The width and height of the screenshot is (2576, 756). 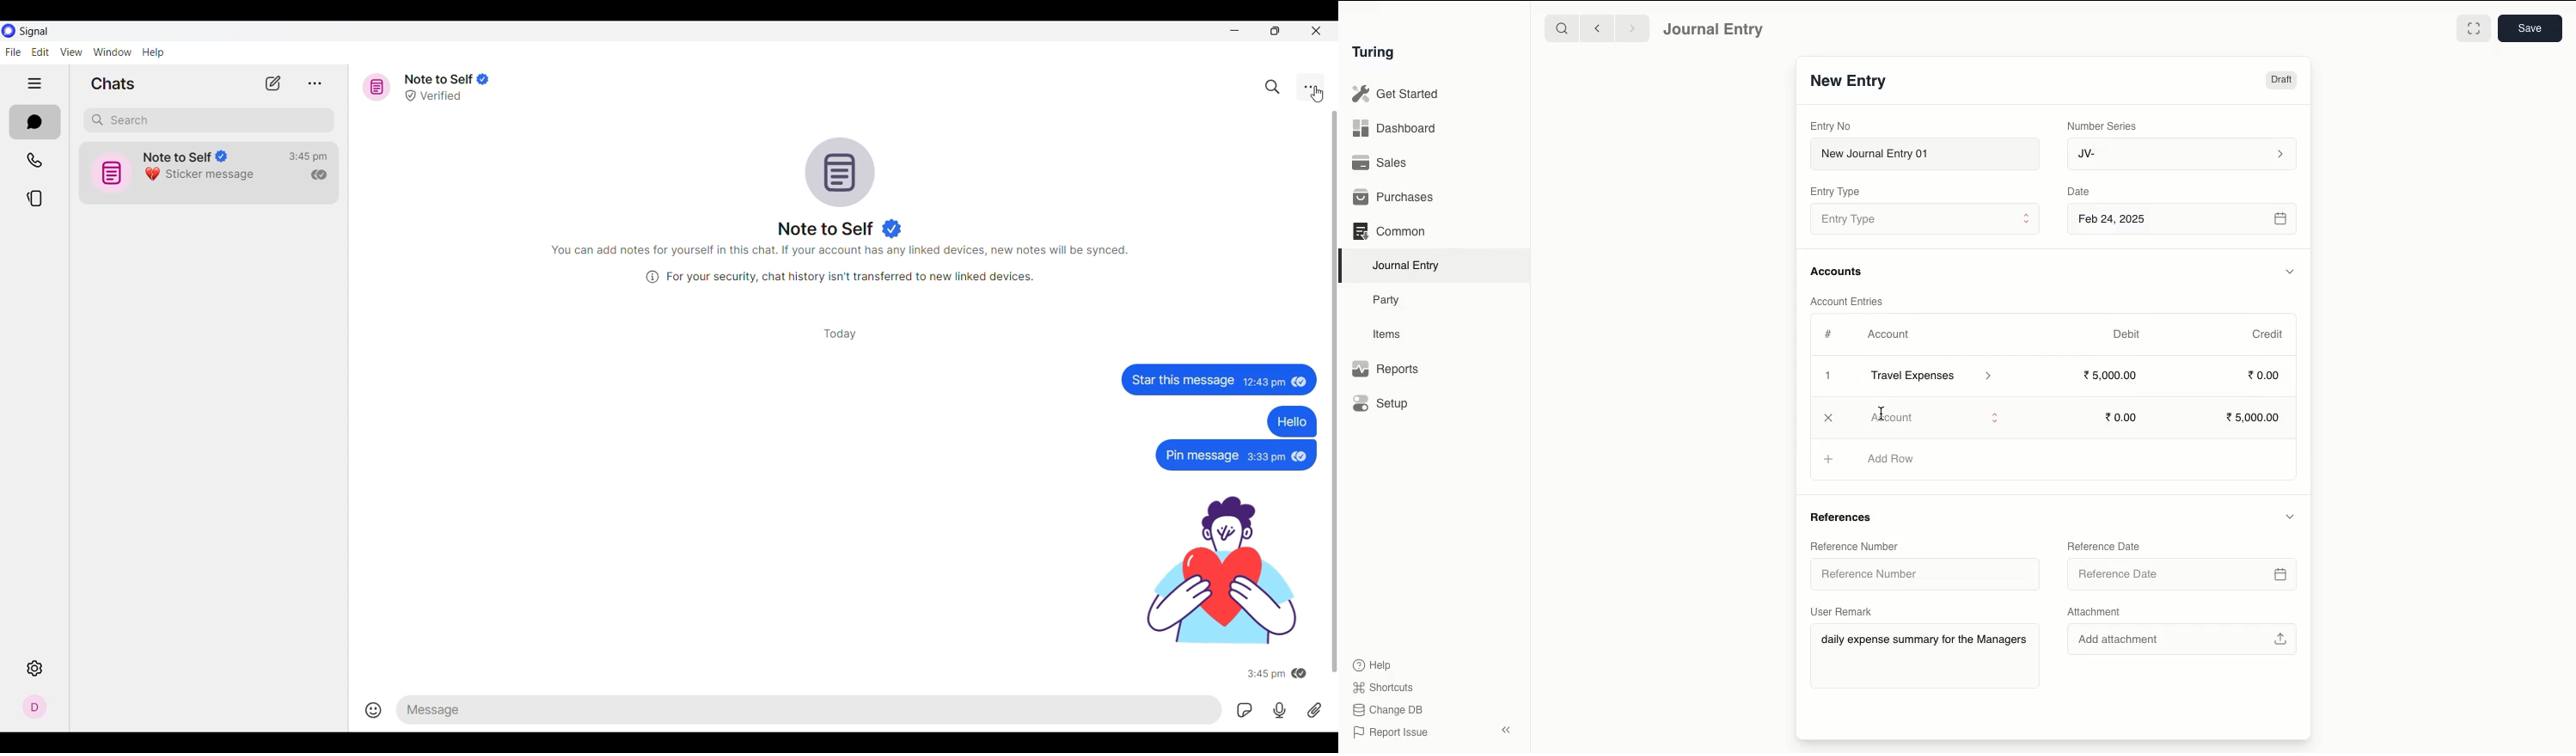 What do you see at coordinates (843, 171) in the screenshot?
I see `Conversation logo` at bounding box center [843, 171].